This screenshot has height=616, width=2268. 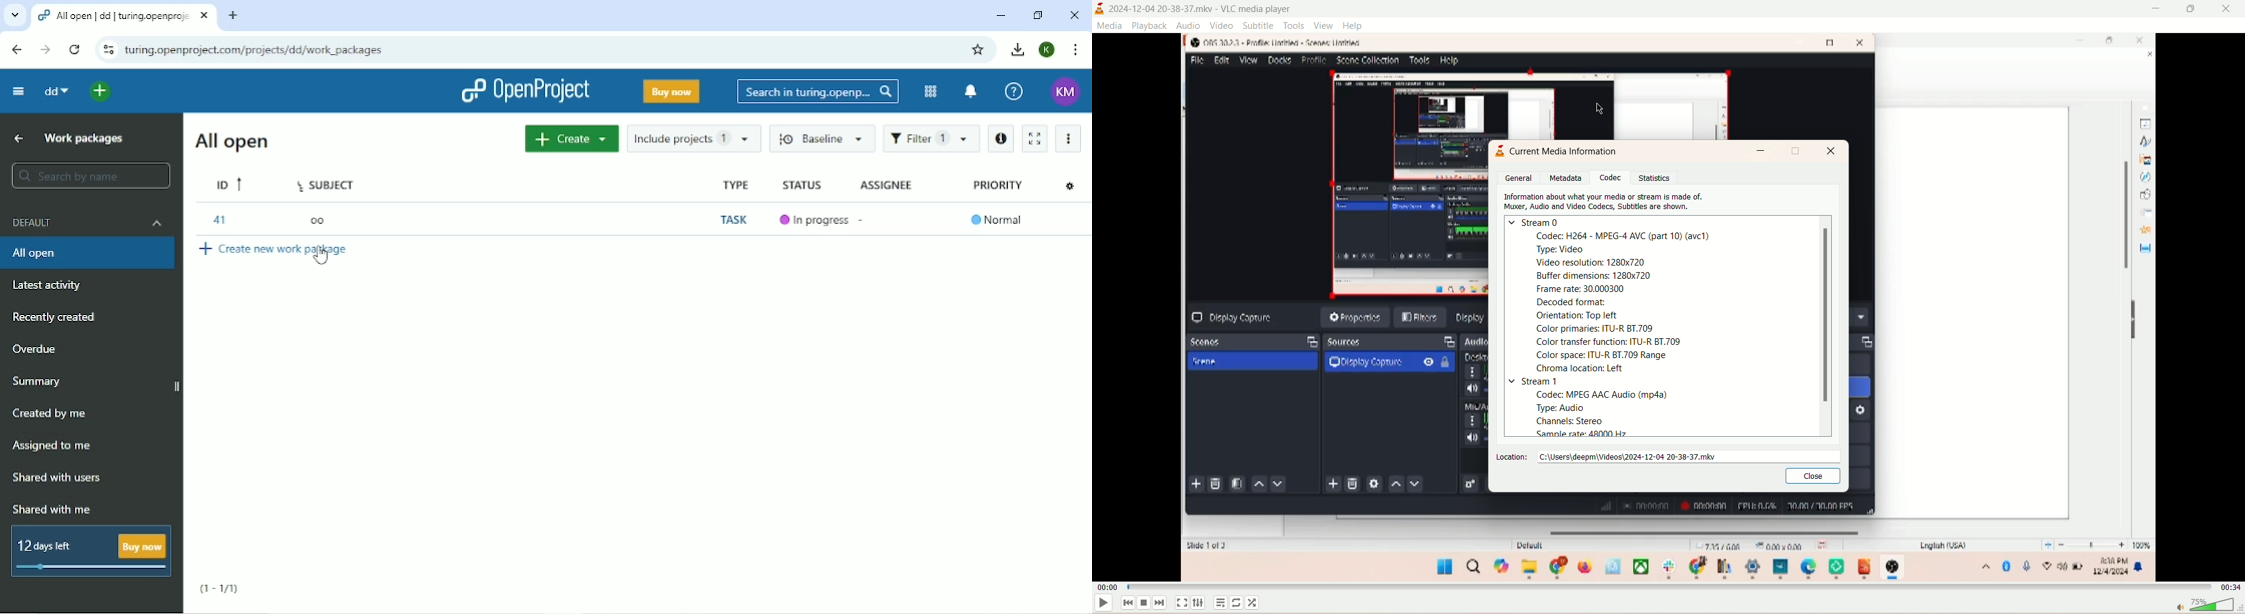 What do you see at coordinates (1259, 25) in the screenshot?
I see `subtitle` at bounding box center [1259, 25].